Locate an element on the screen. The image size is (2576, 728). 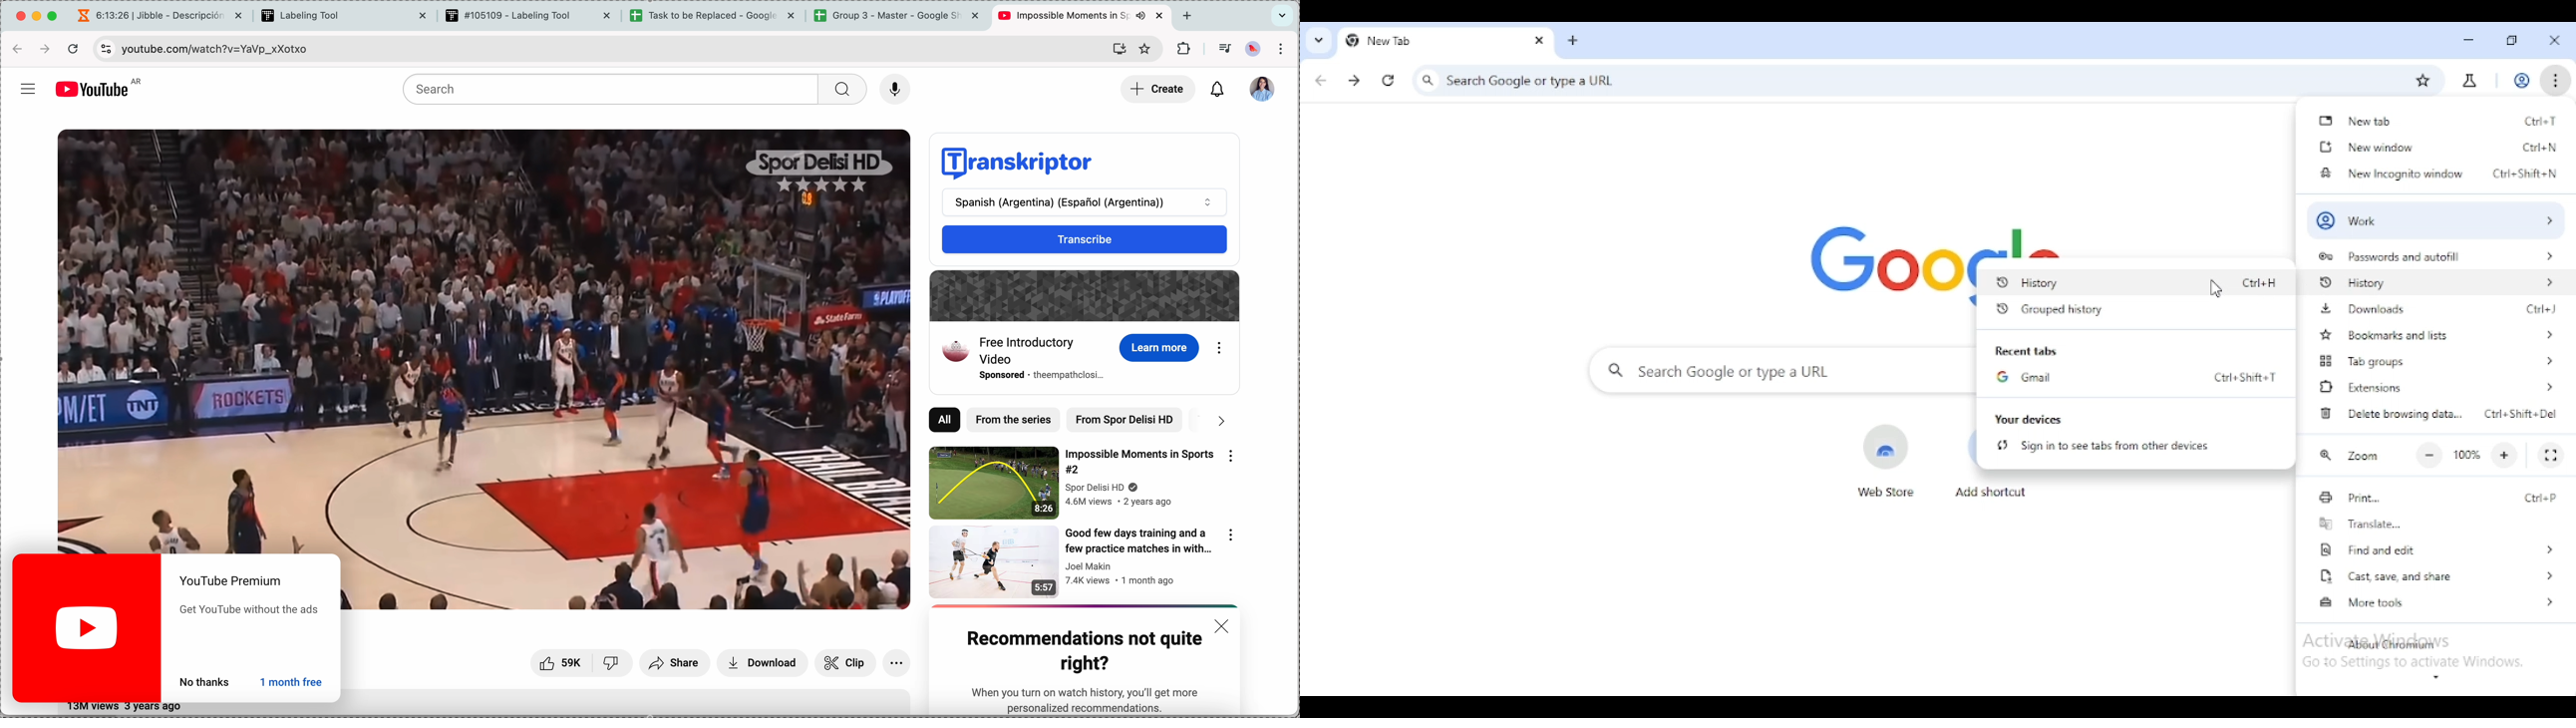
all is located at coordinates (944, 420).